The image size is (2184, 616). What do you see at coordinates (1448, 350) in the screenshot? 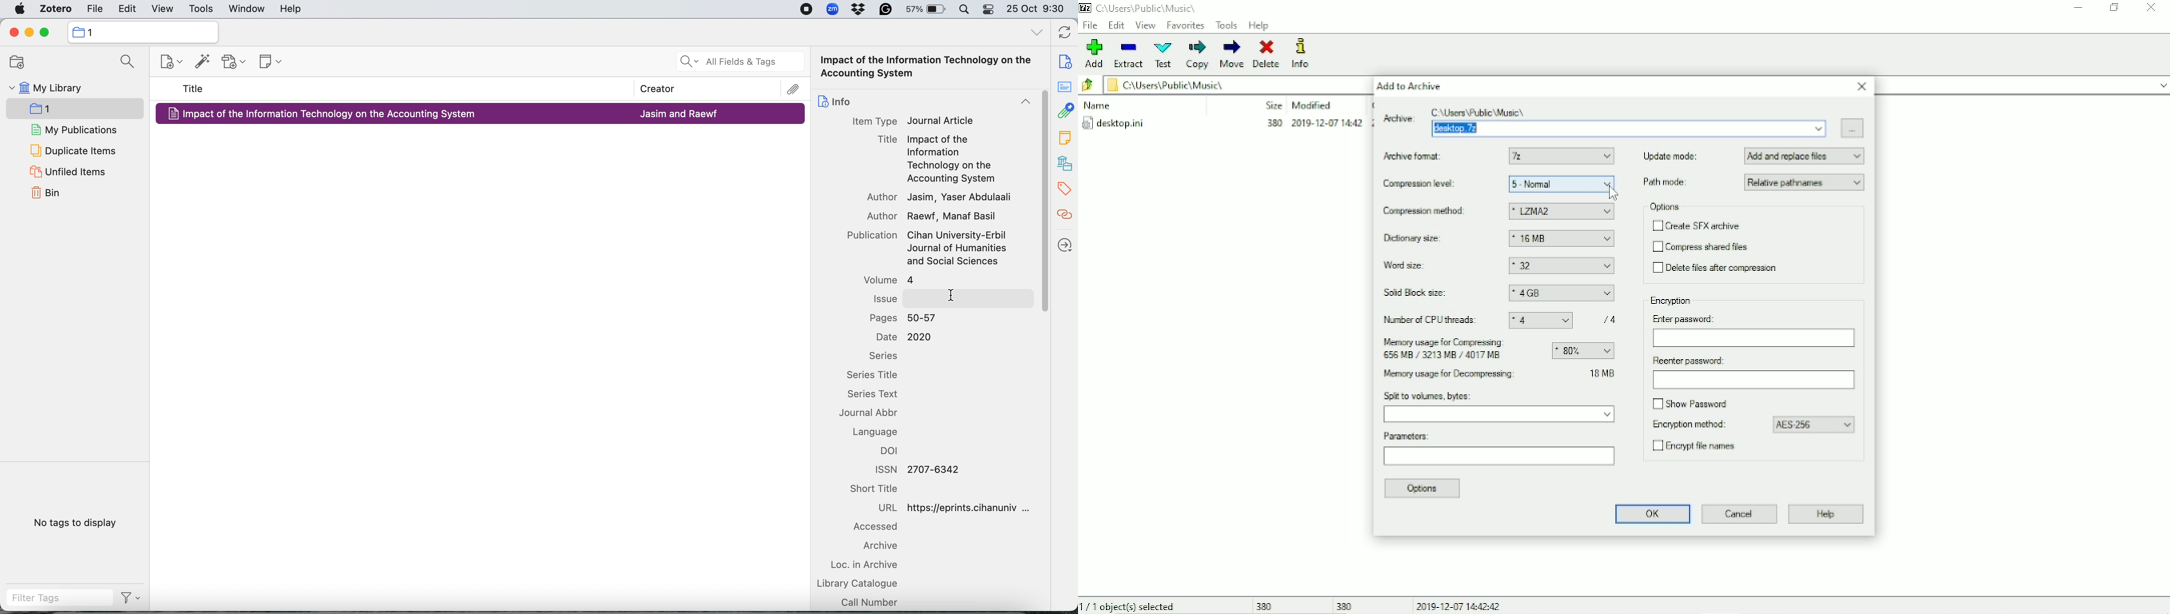
I see `Memory usage for compressing` at bounding box center [1448, 350].